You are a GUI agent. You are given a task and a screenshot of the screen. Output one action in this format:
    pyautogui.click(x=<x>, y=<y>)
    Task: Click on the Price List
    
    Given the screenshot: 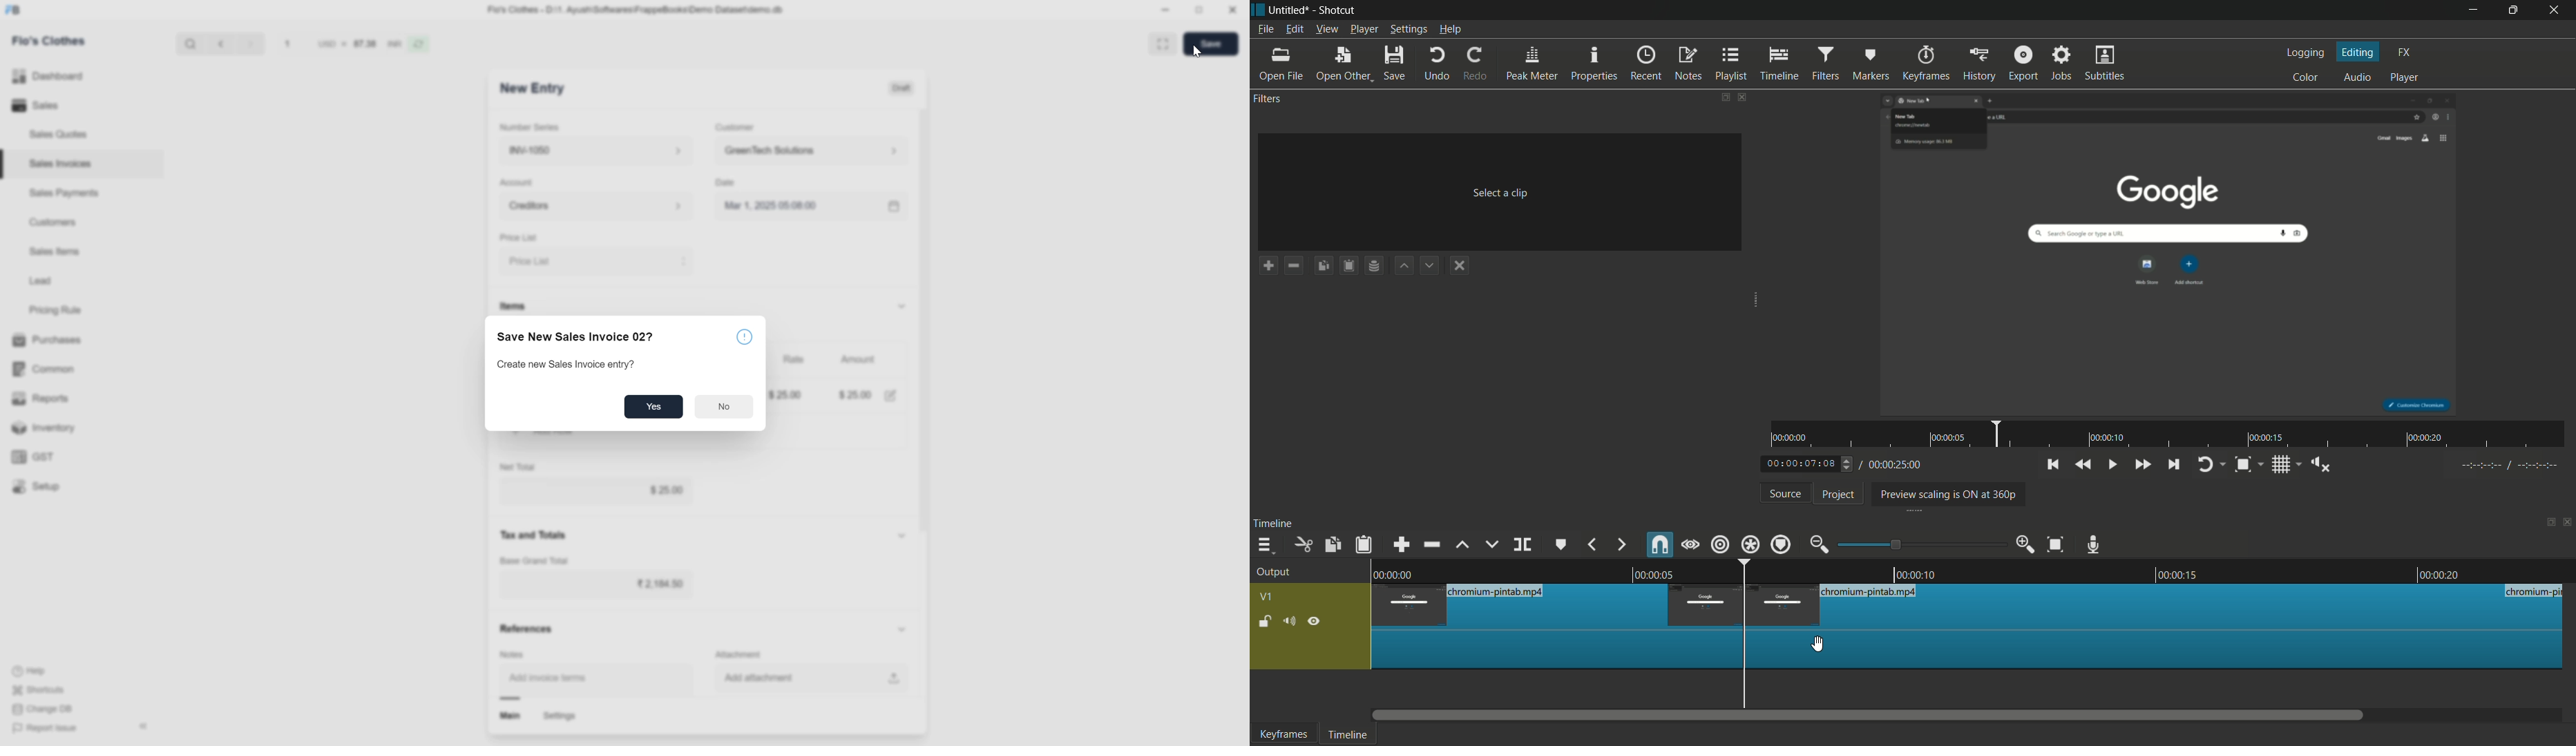 What is the action you would take?
    pyautogui.click(x=517, y=238)
    